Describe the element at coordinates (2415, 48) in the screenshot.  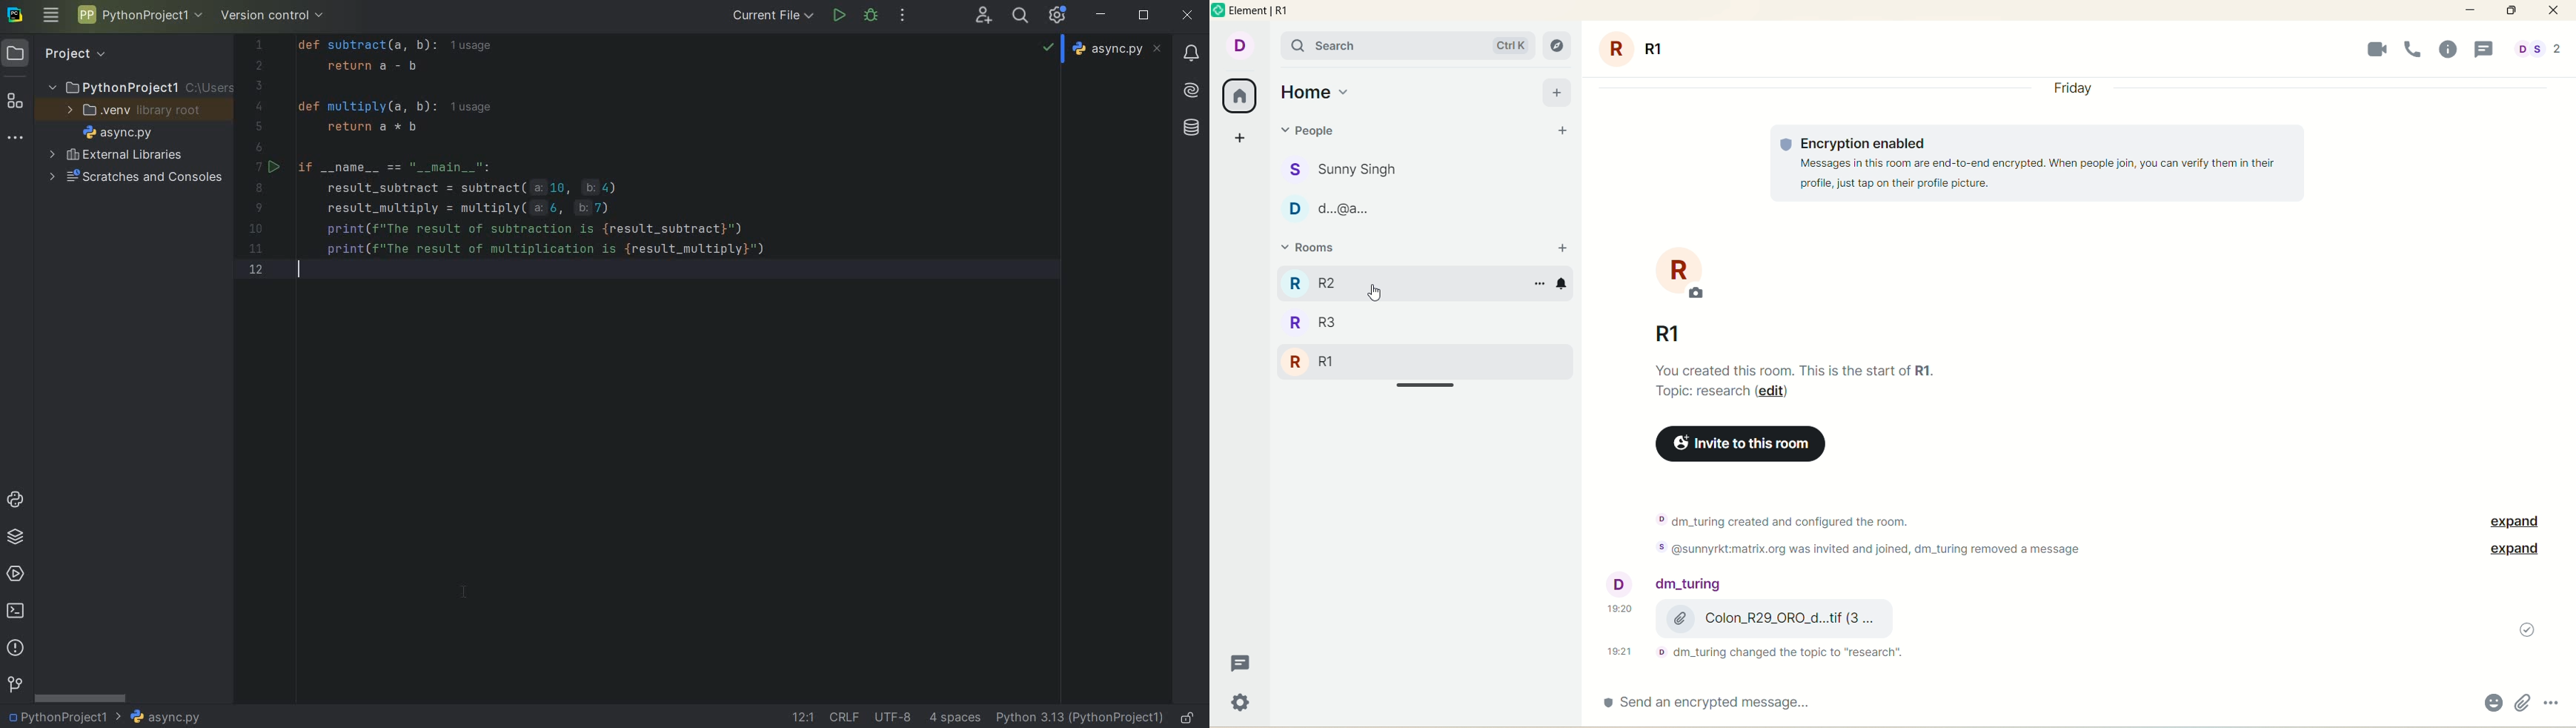
I see `voice call` at that location.